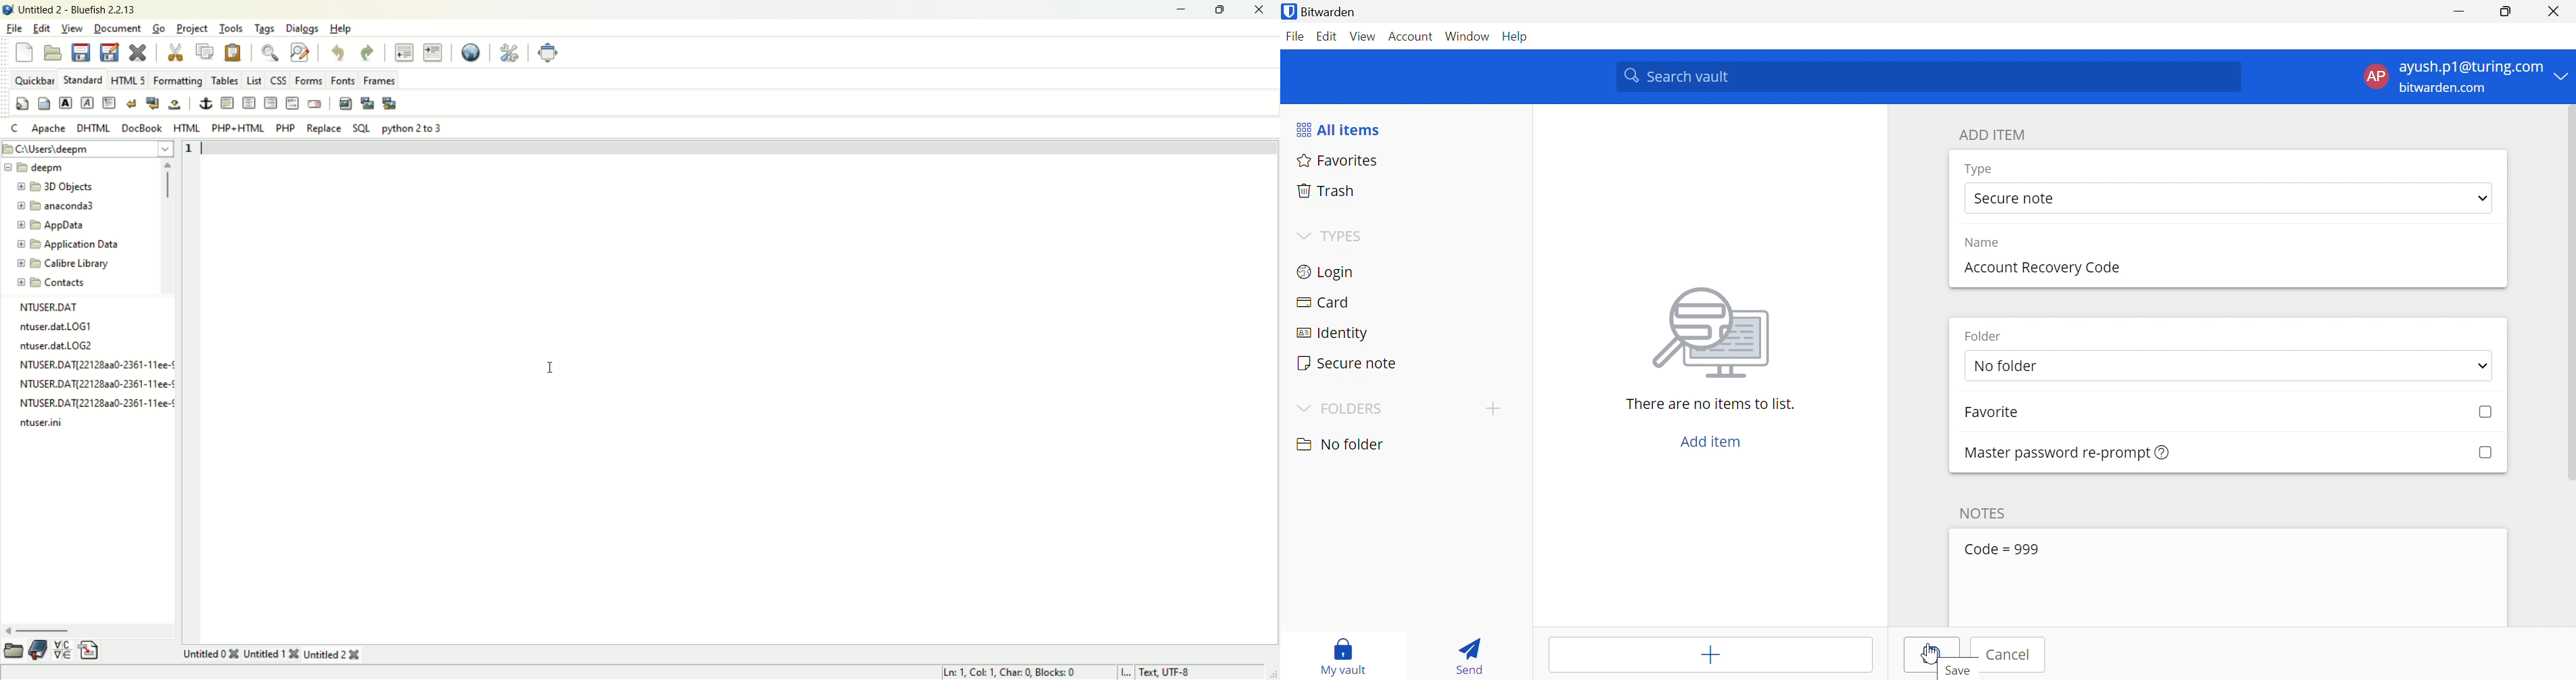 The width and height of the screenshot is (2576, 700). What do you see at coordinates (1127, 671) in the screenshot?
I see `I...` at bounding box center [1127, 671].